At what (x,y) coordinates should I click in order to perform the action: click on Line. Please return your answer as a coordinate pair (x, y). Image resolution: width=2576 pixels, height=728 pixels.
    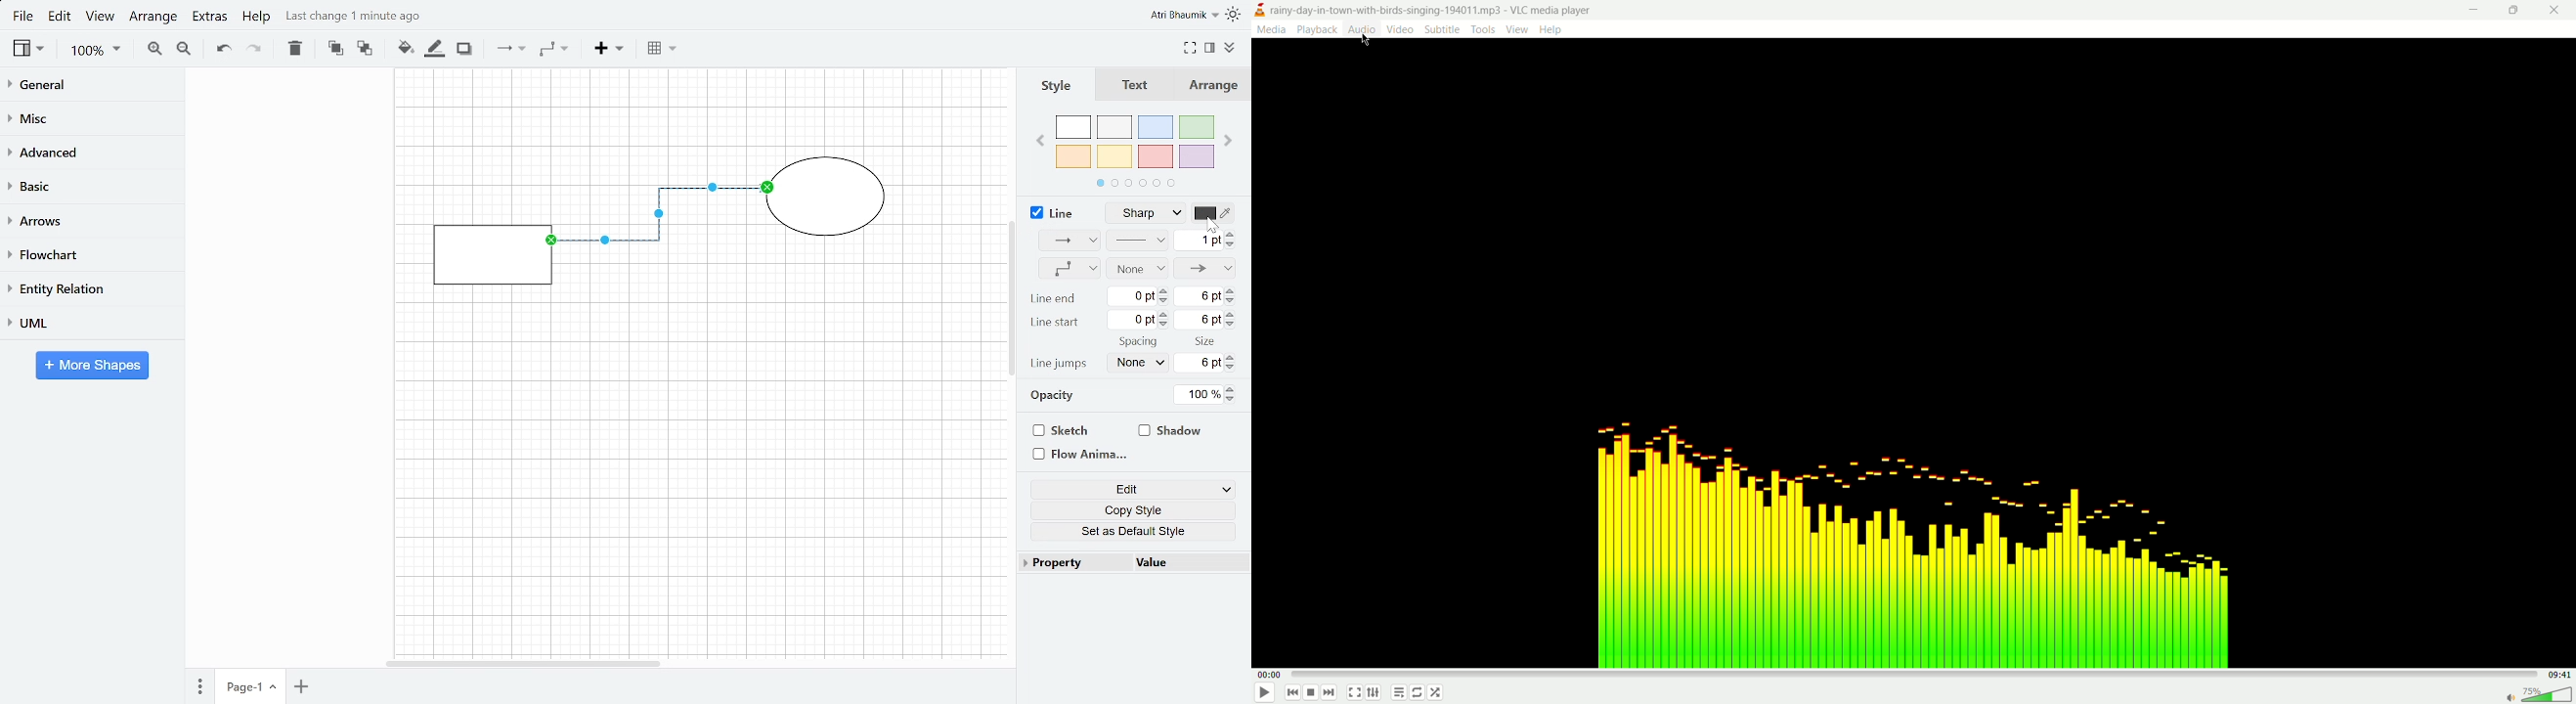
    Looking at the image, I should click on (1050, 212).